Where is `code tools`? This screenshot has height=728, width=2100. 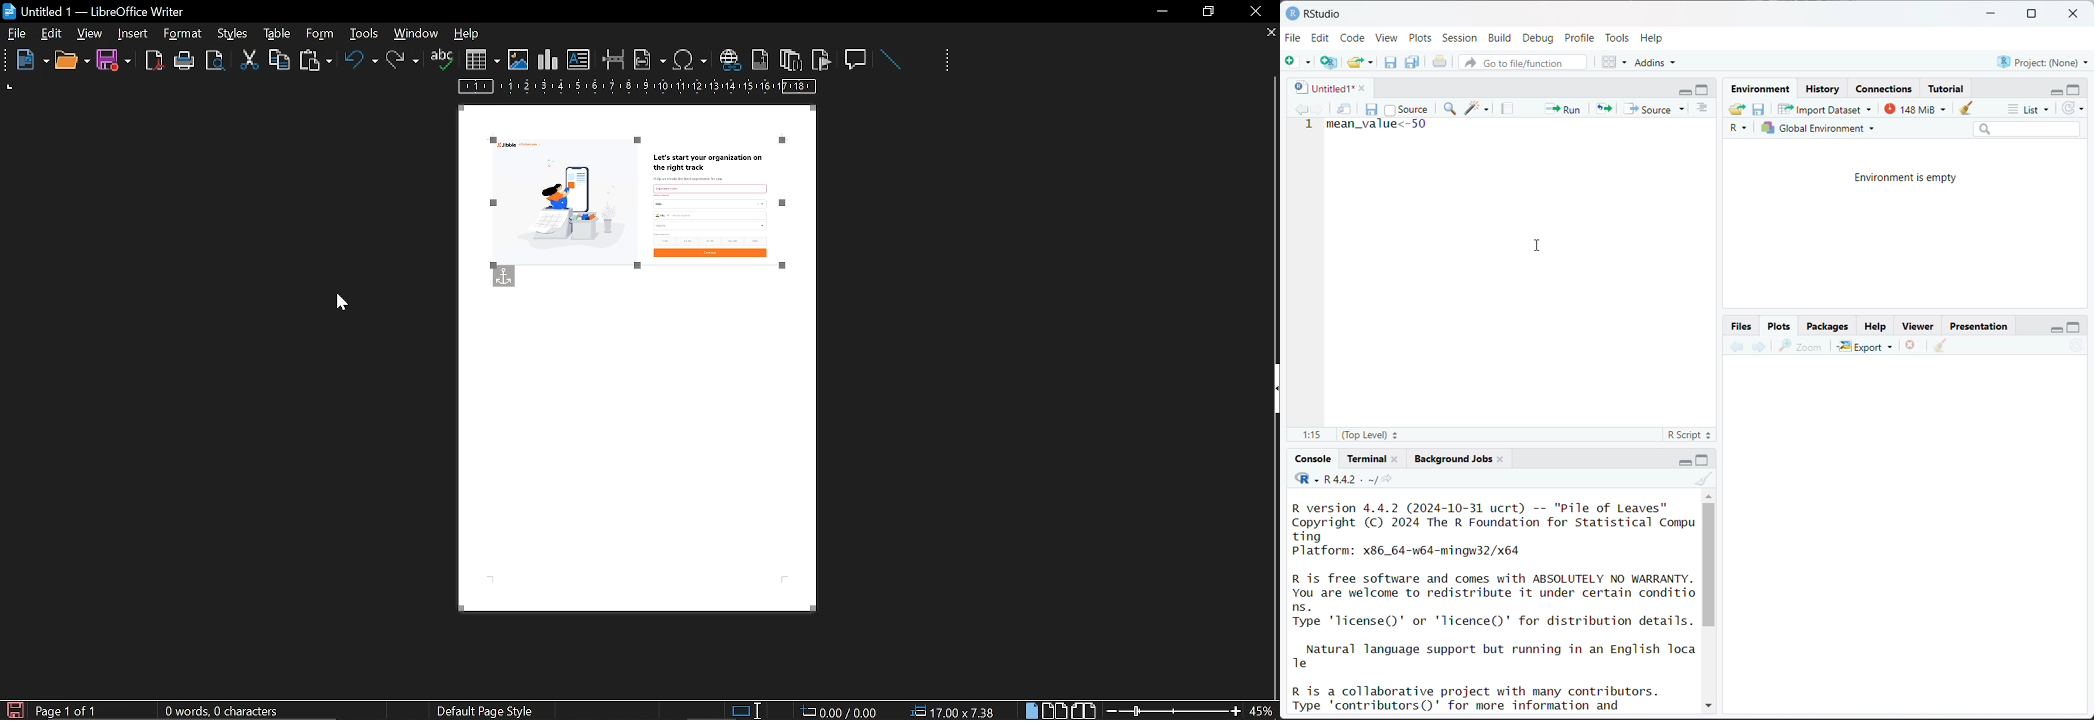
code tools is located at coordinates (1477, 108).